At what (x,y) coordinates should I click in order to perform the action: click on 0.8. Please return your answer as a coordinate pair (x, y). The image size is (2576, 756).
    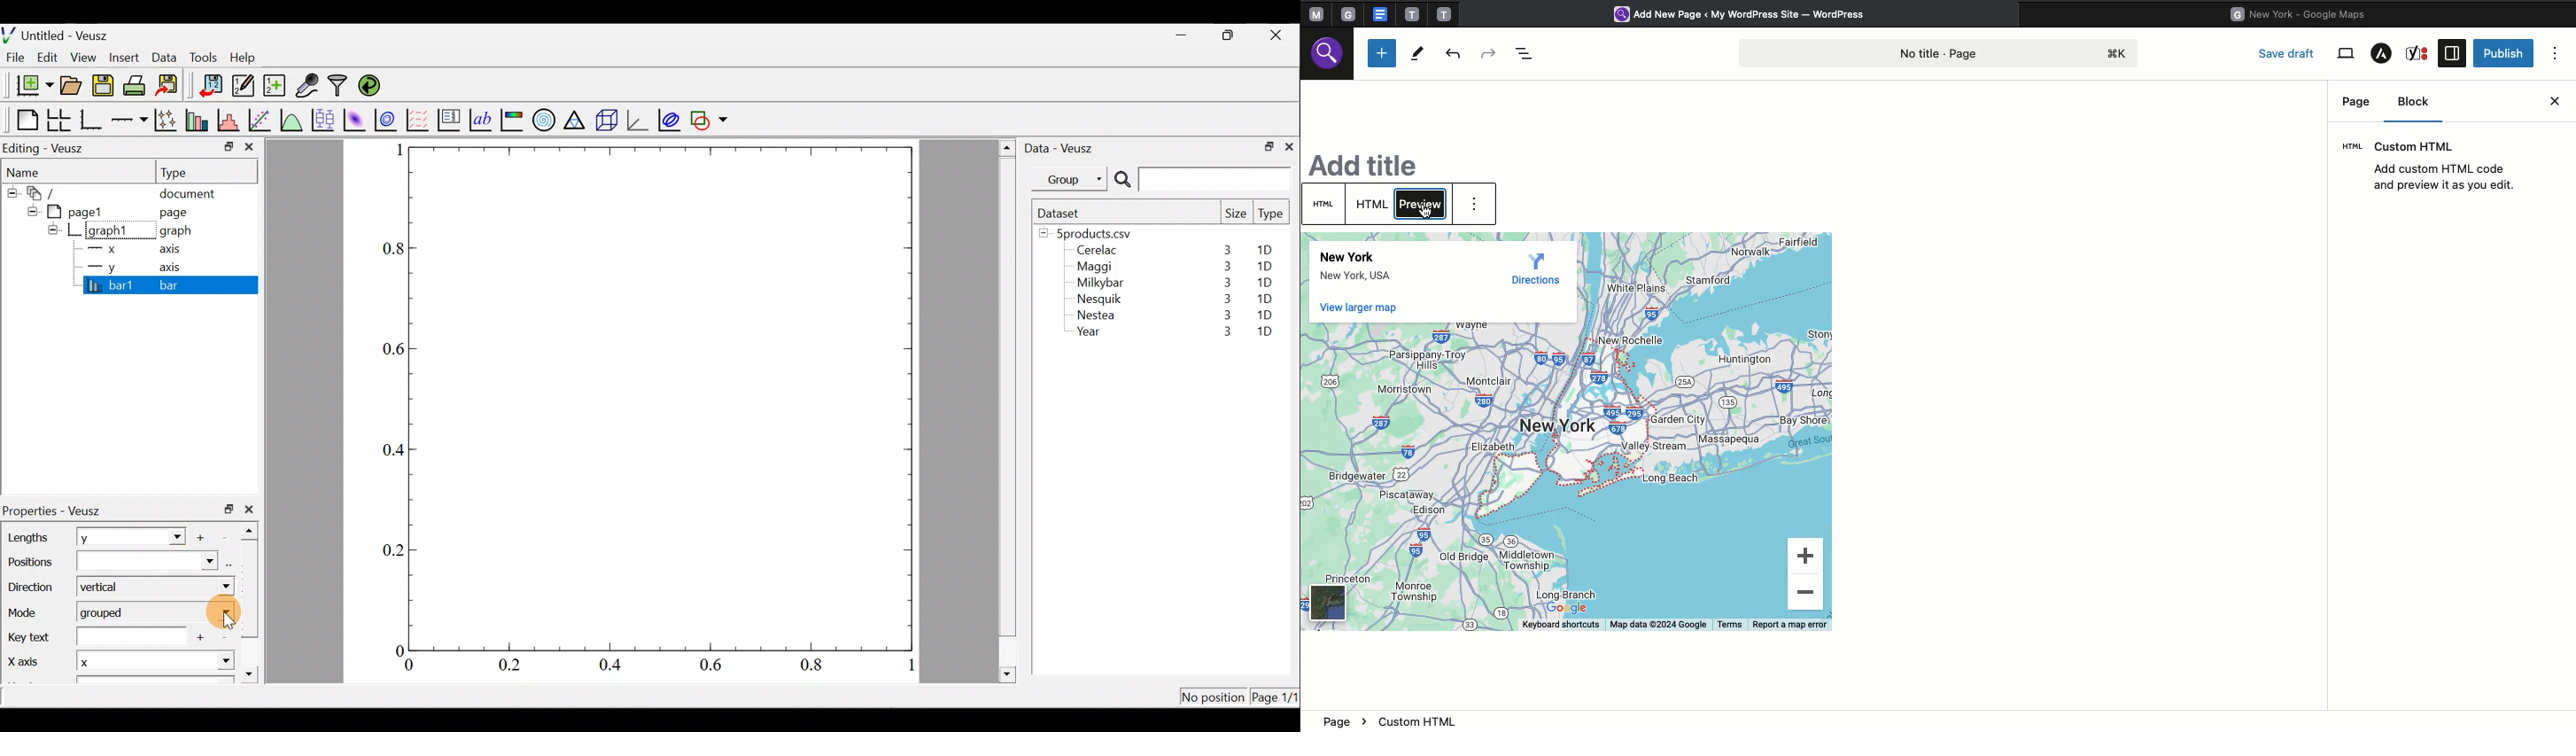
    Looking at the image, I should click on (814, 666).